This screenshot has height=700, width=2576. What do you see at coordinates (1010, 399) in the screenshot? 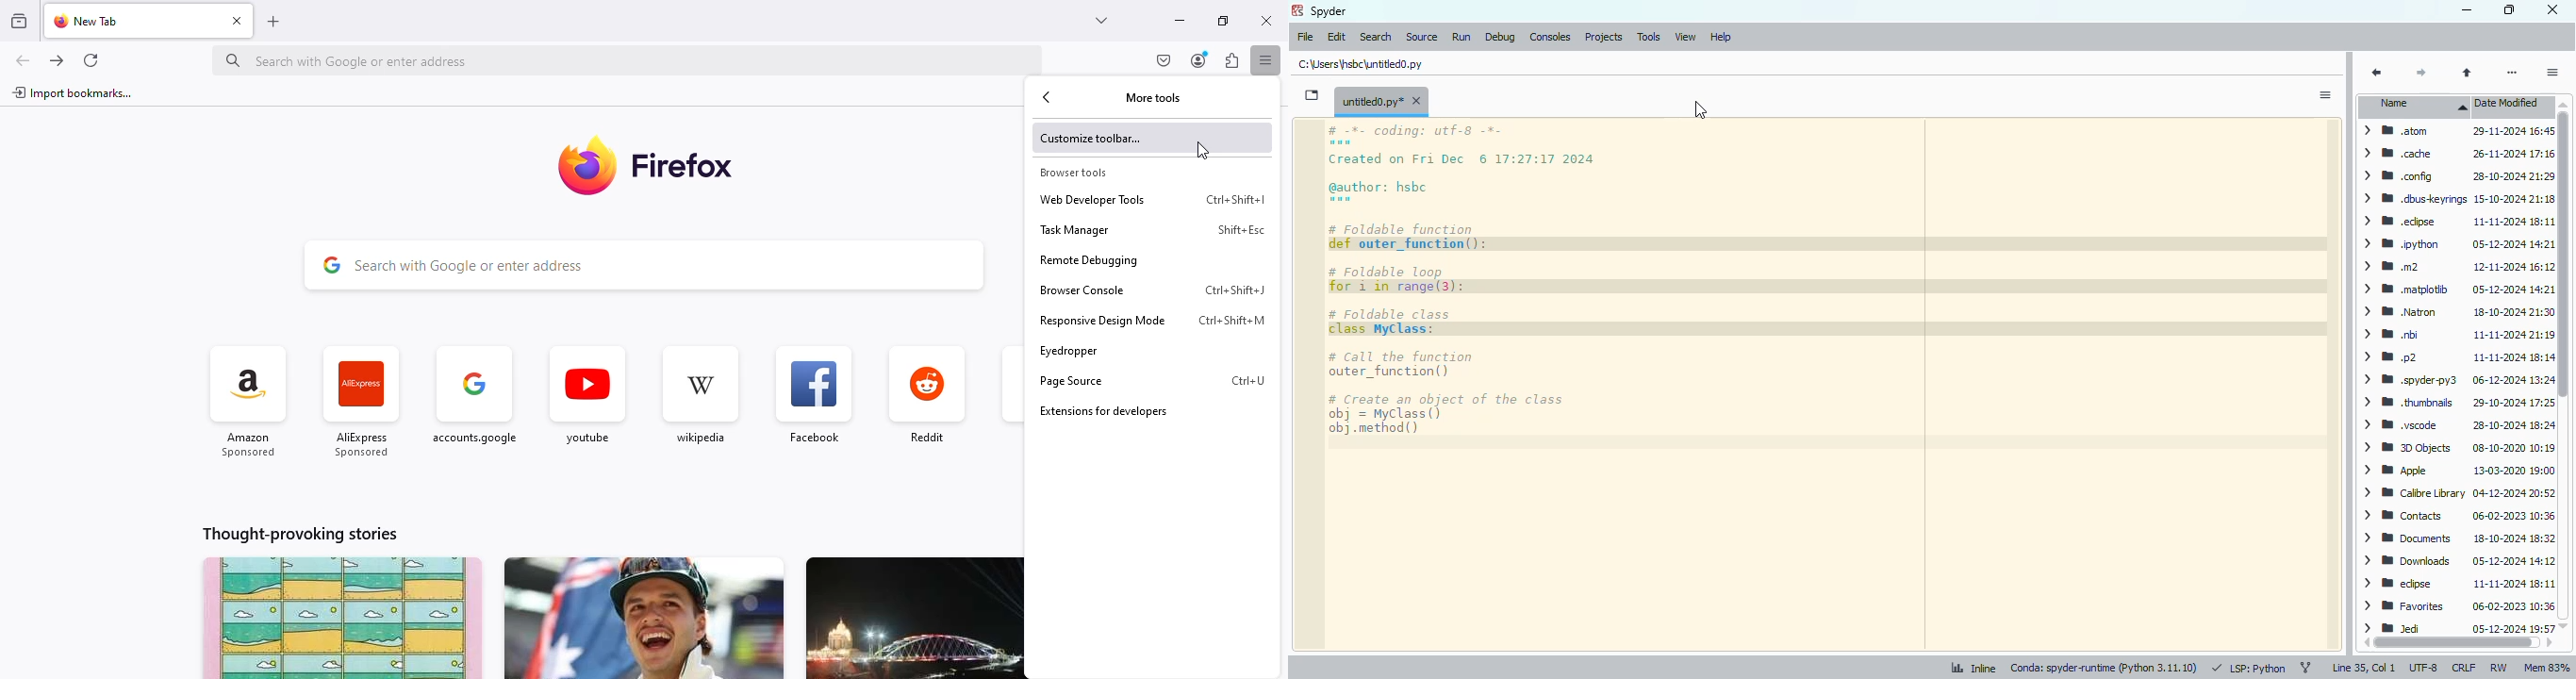
I see `twitter` at bounding box center [1010, 399].